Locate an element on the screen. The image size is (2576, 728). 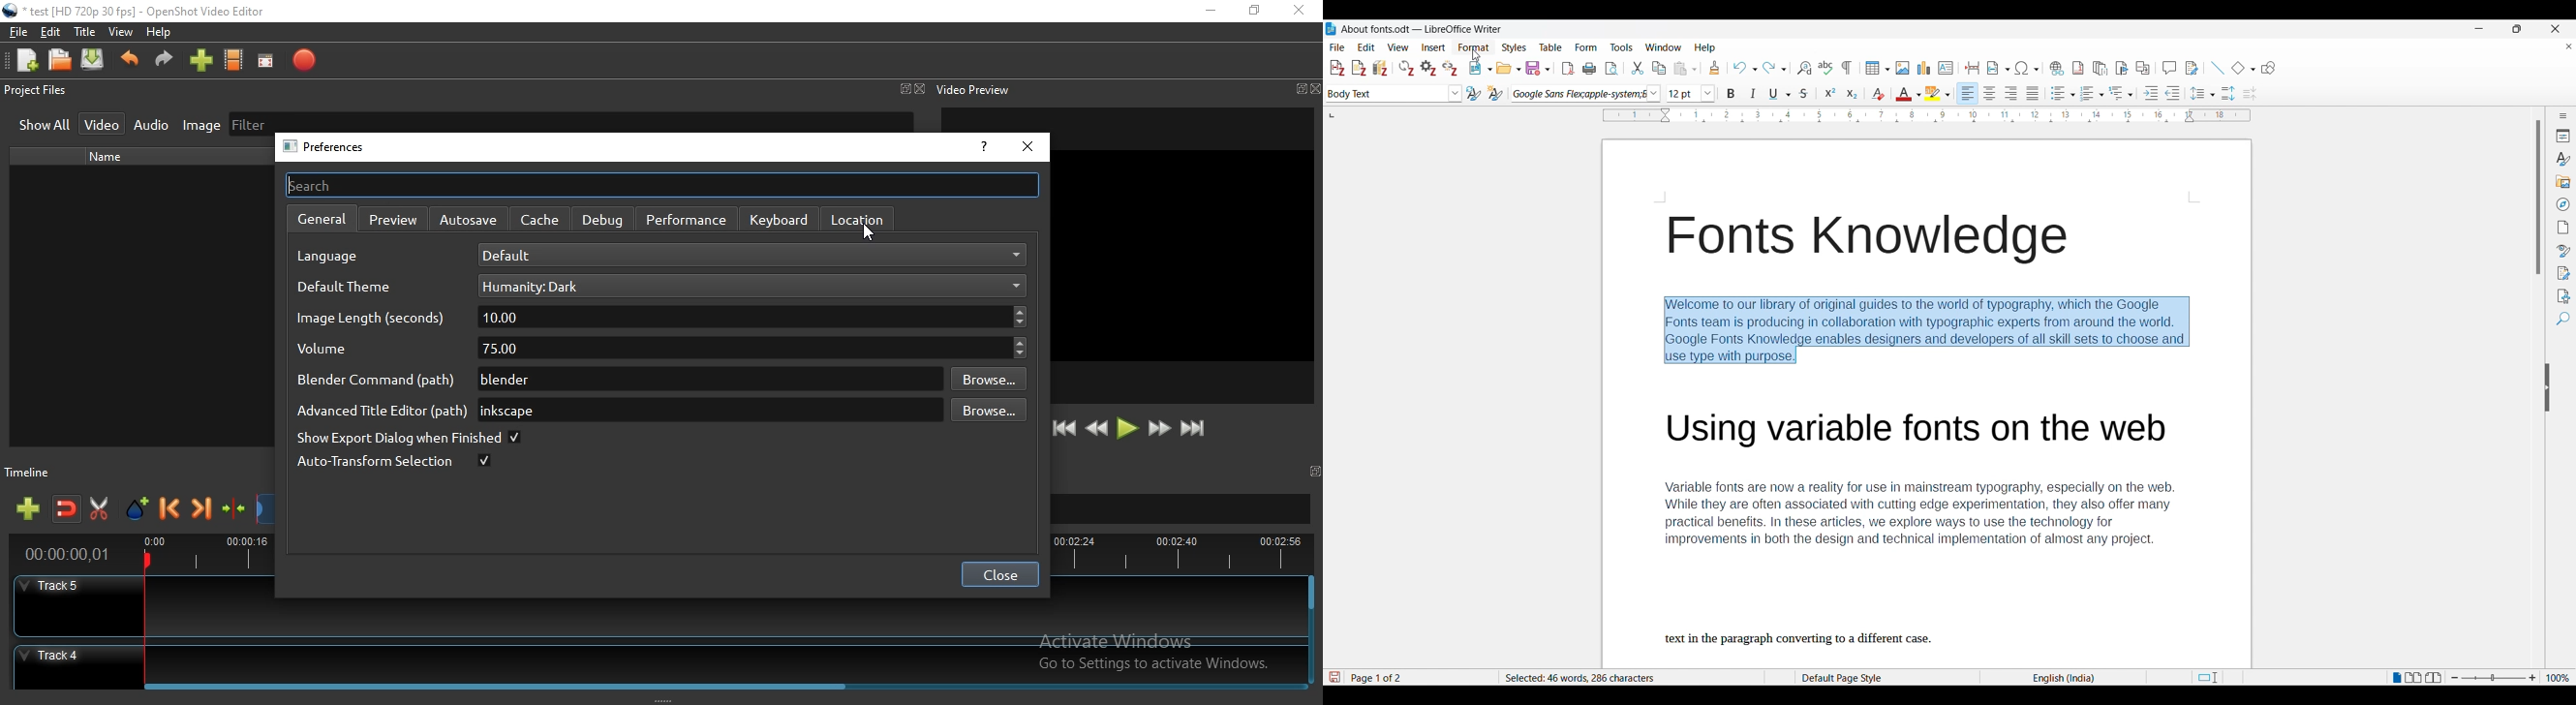
autosave is located at coordinates (472, 220).